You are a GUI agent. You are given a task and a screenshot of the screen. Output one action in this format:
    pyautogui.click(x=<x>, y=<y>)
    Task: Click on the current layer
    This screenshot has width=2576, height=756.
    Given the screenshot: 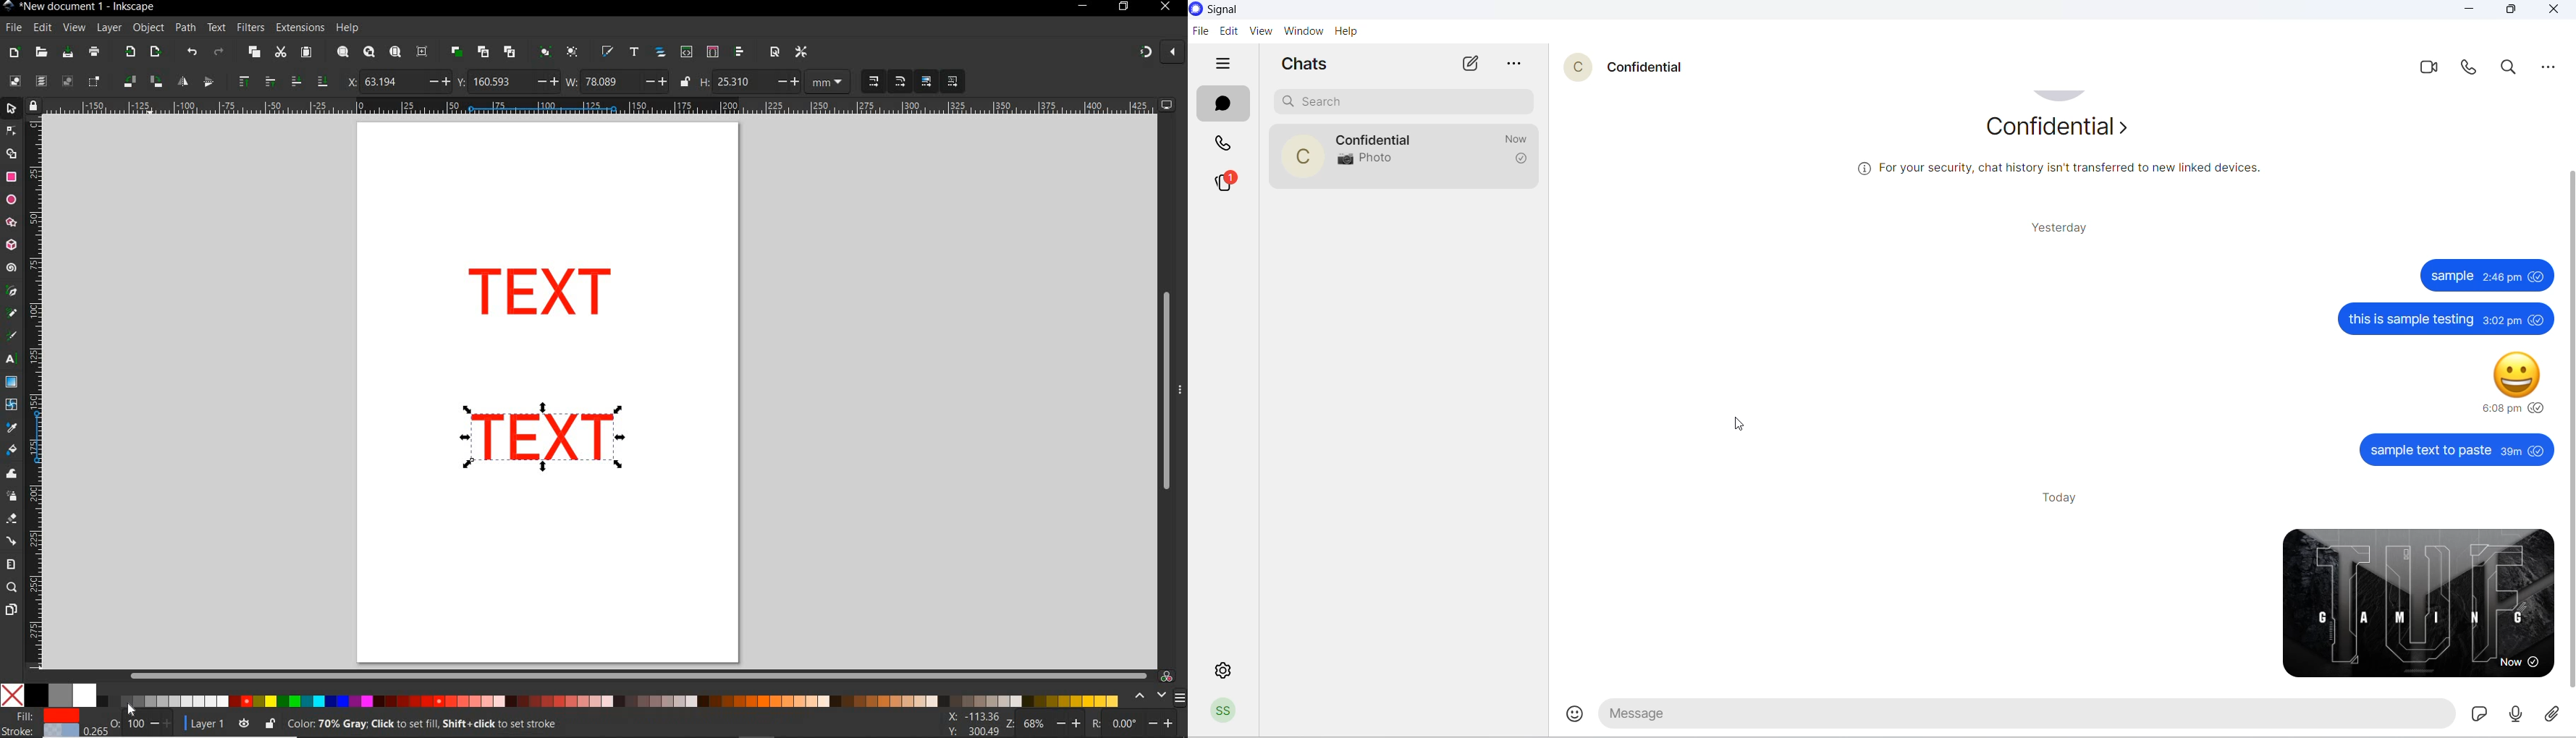 What is the action you would take?
    pyautogui.click(x=201, y=722)
    